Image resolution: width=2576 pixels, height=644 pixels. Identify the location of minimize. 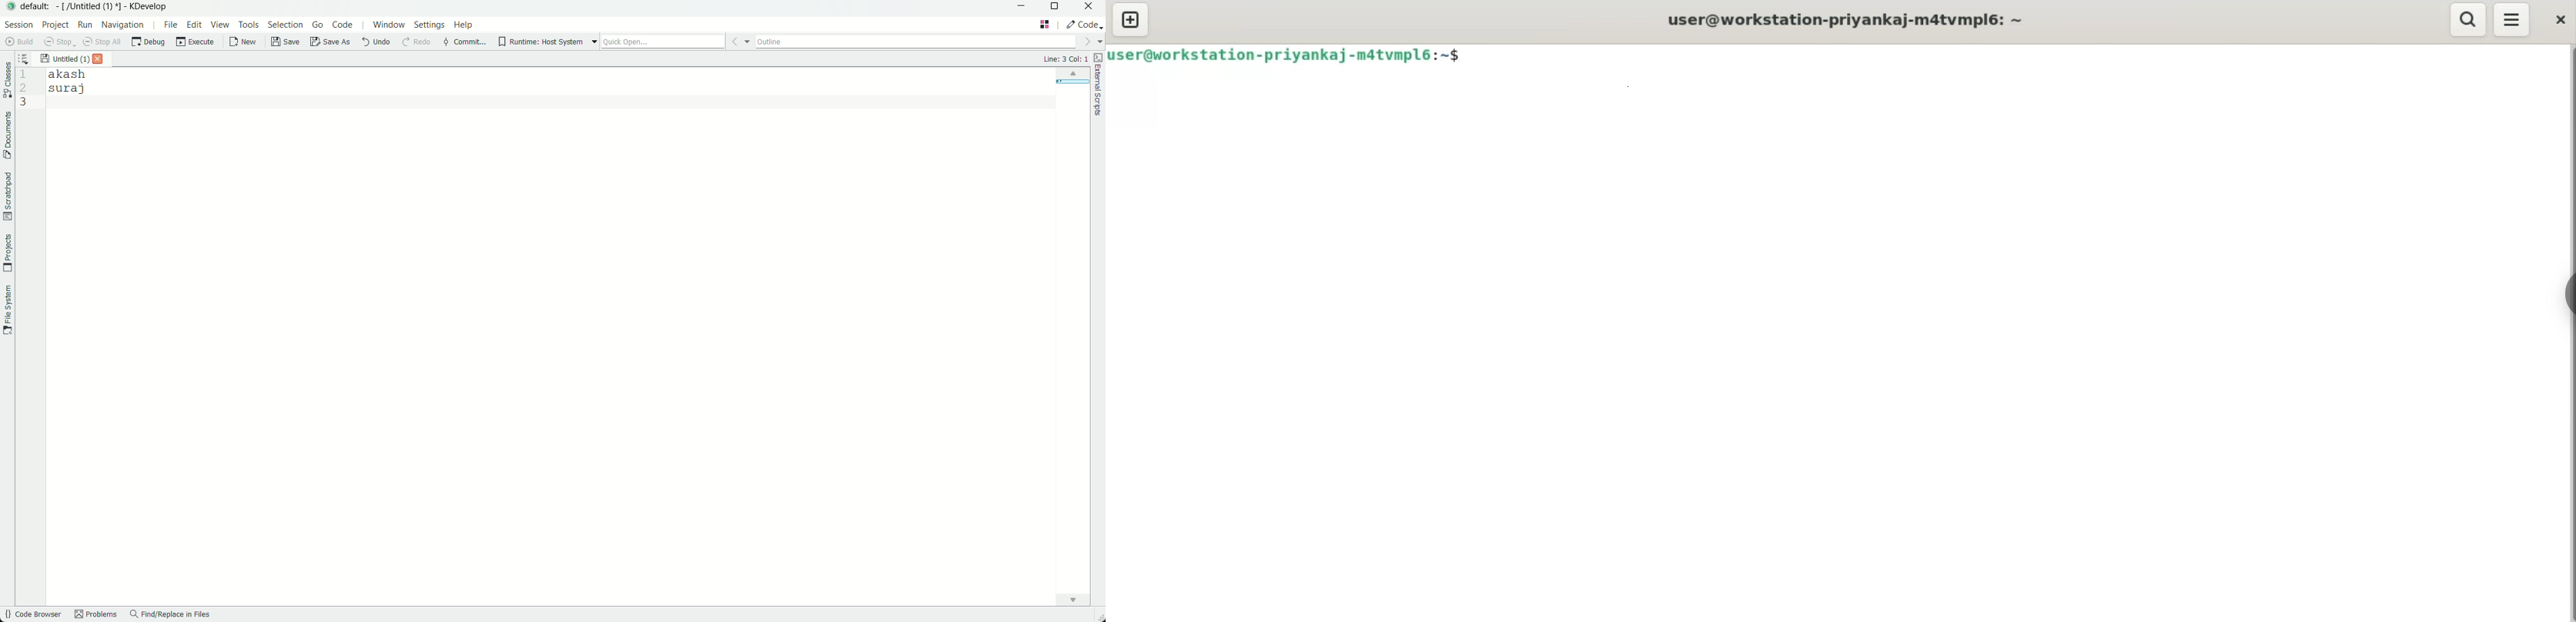
(1021, 8).